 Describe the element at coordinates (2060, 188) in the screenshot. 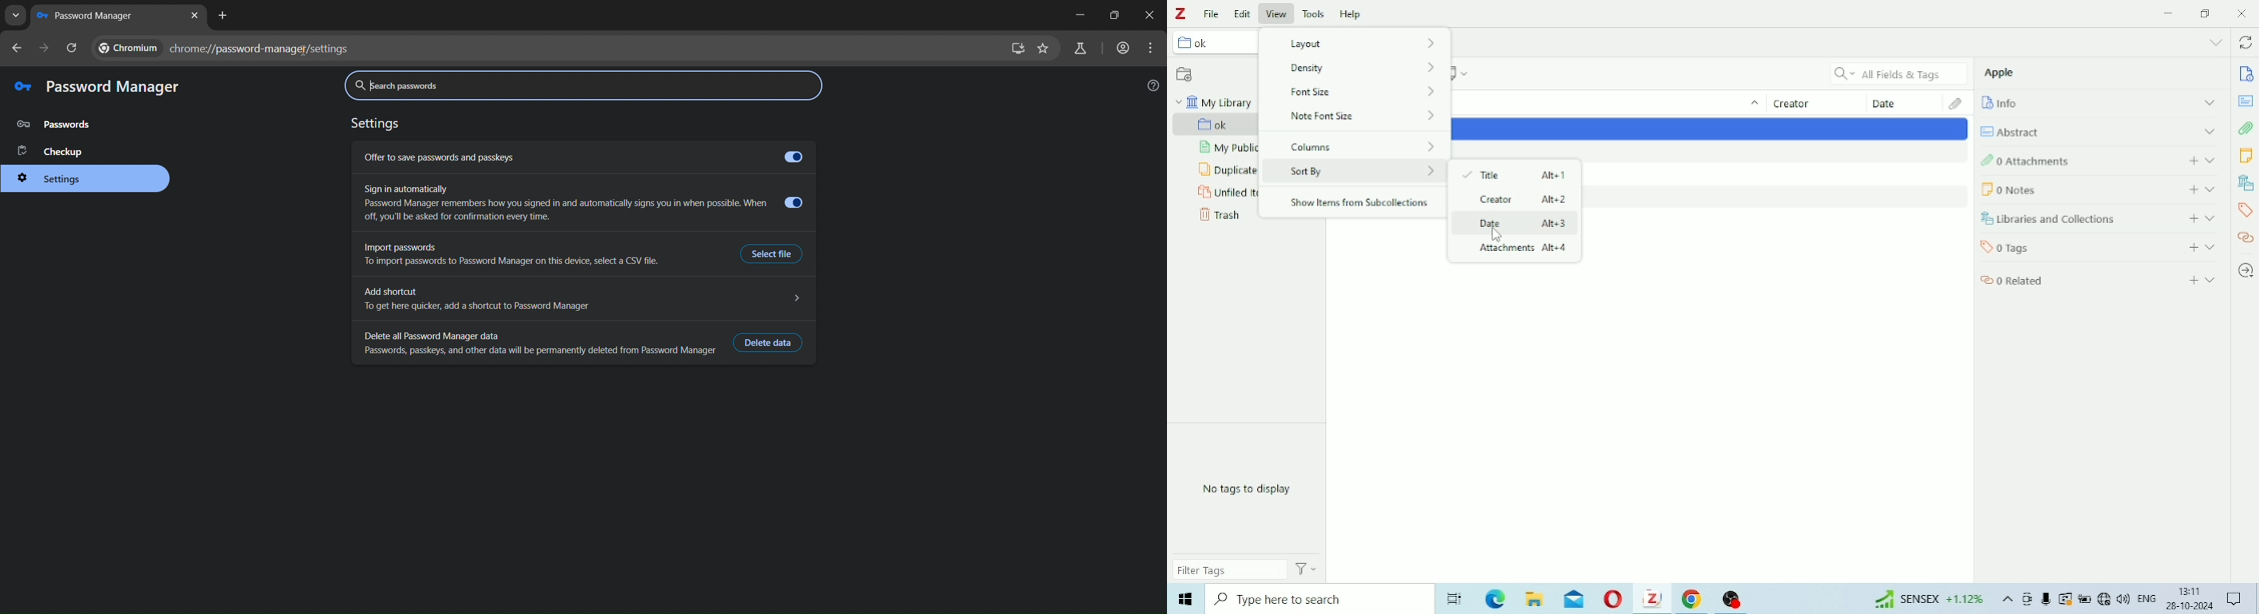

I see `Notes` at that location.